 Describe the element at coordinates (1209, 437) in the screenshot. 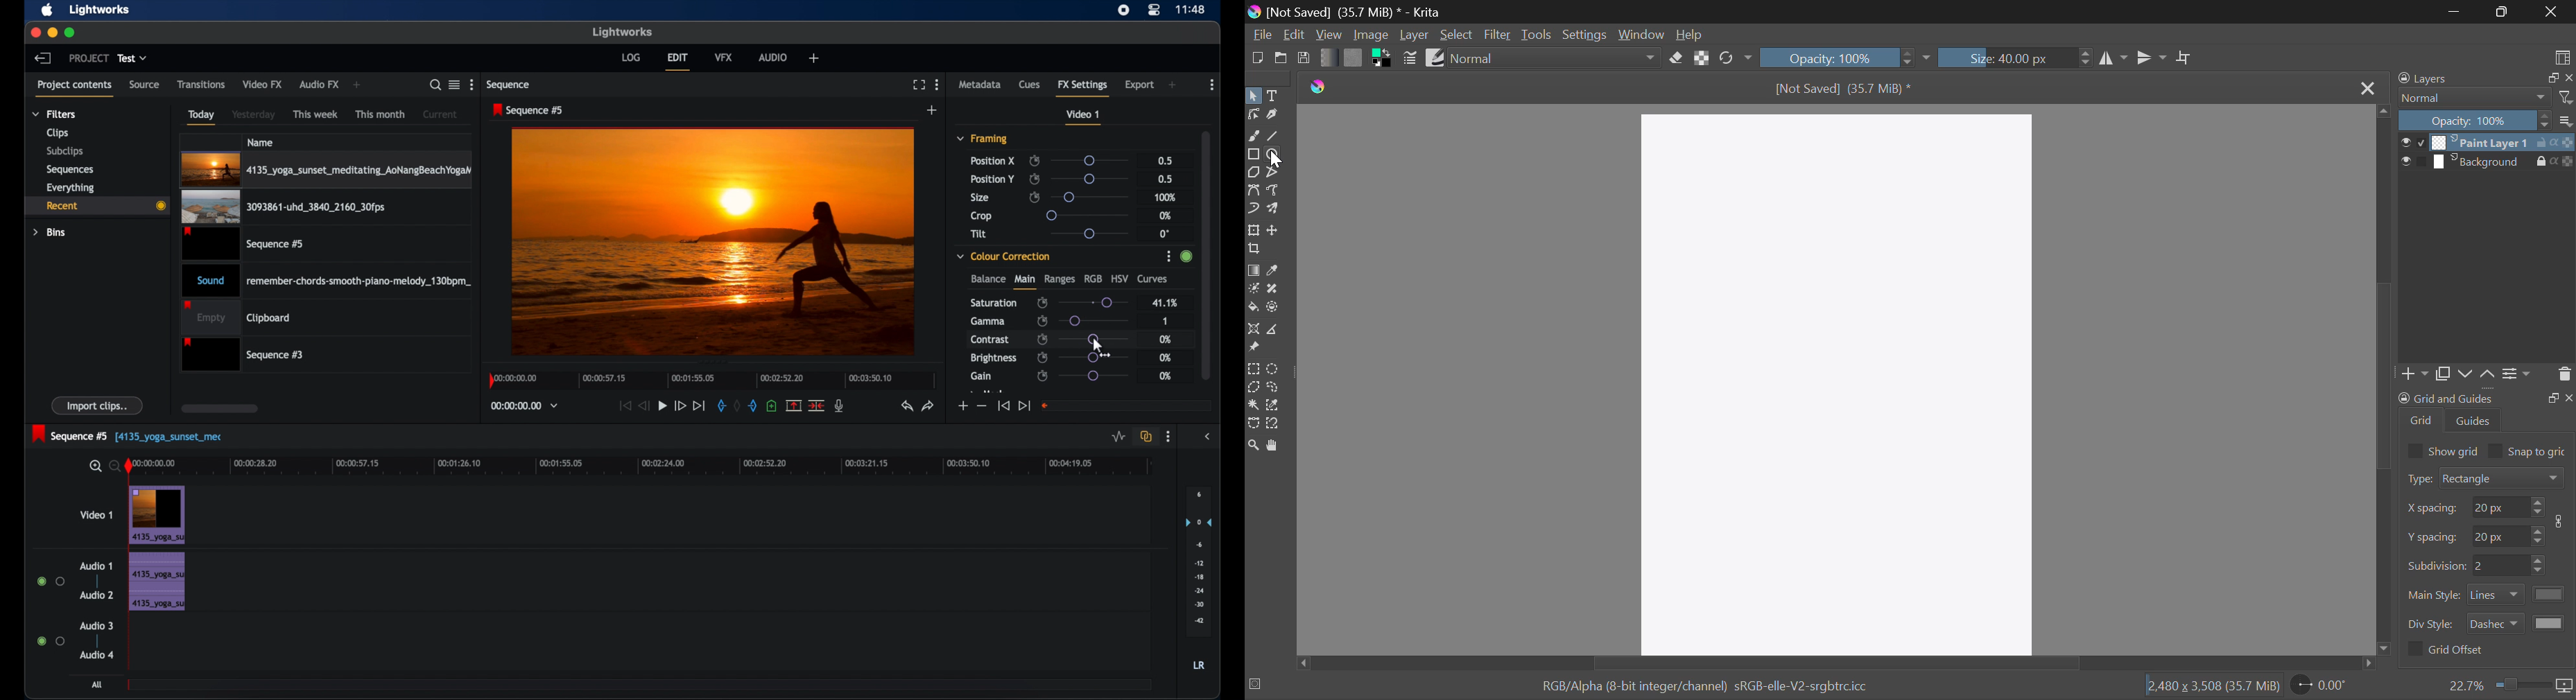

I see `sidebar` at that location.